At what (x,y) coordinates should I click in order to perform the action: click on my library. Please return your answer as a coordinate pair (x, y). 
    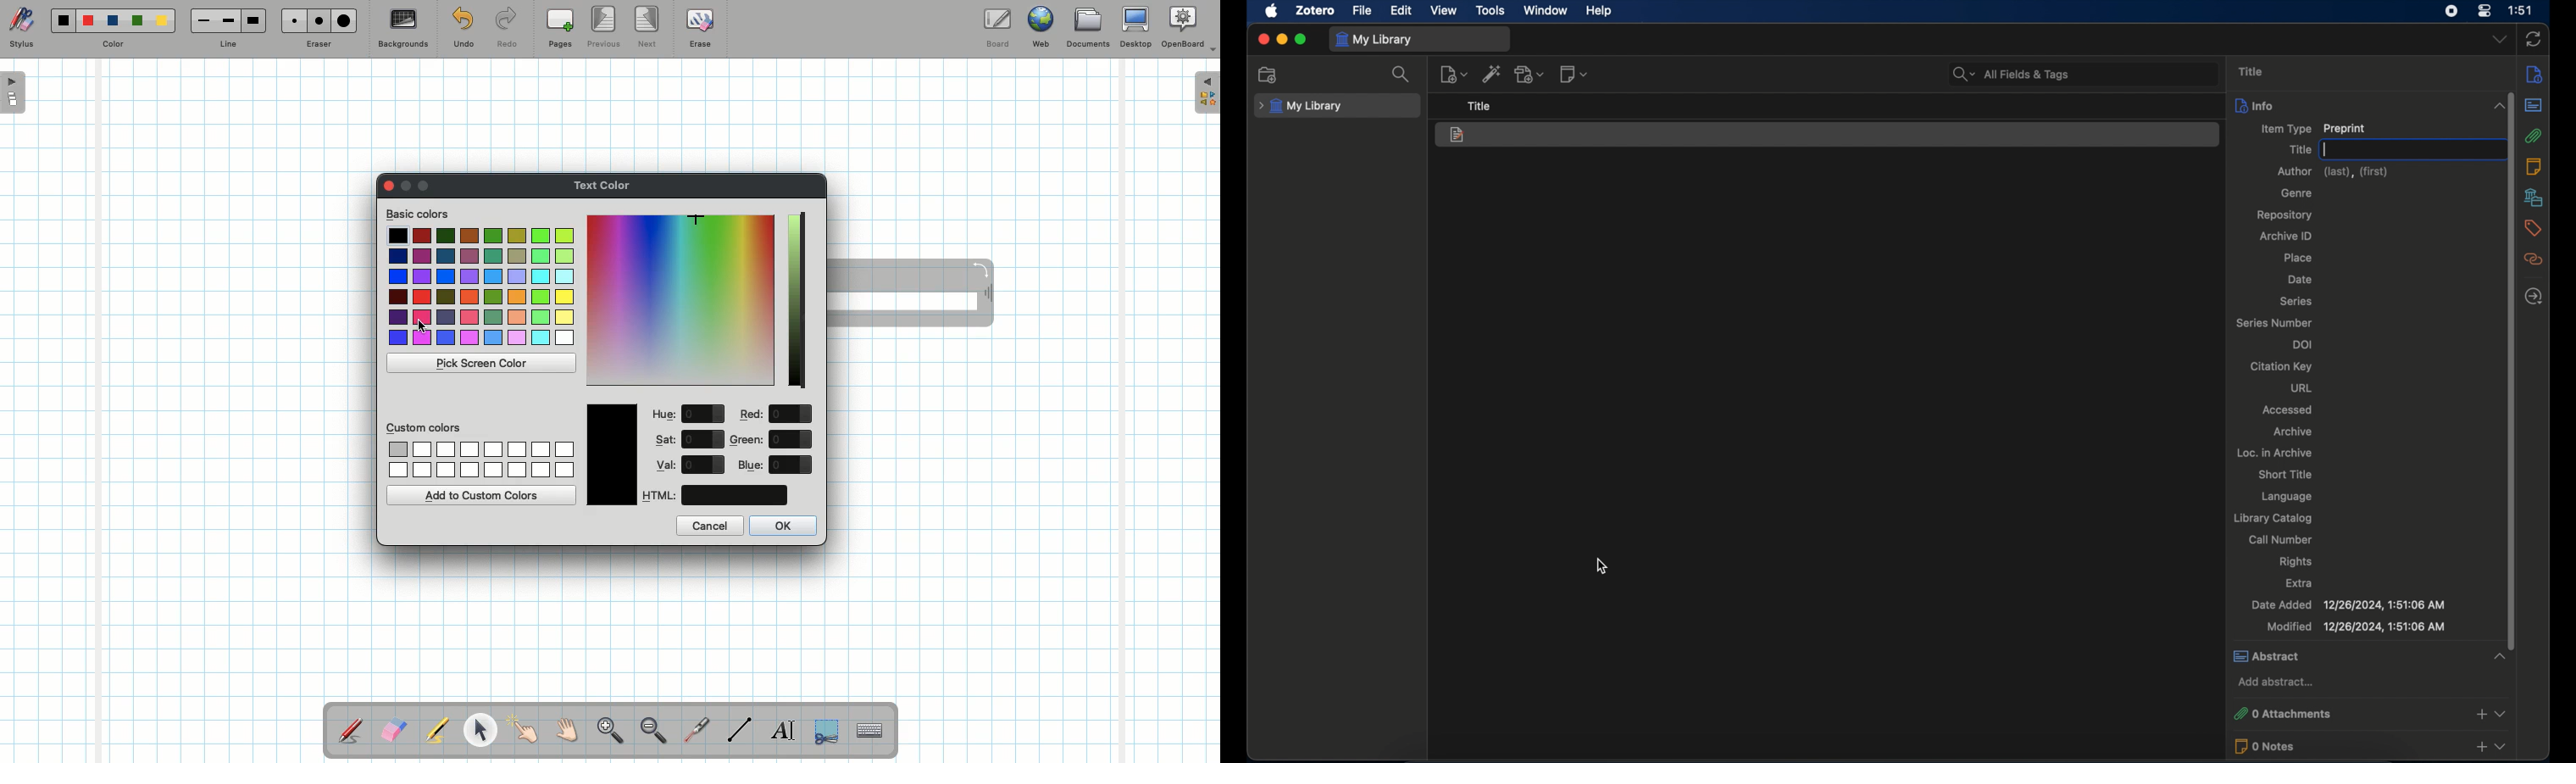
    Looking at the image, I should click on (1302, 107).